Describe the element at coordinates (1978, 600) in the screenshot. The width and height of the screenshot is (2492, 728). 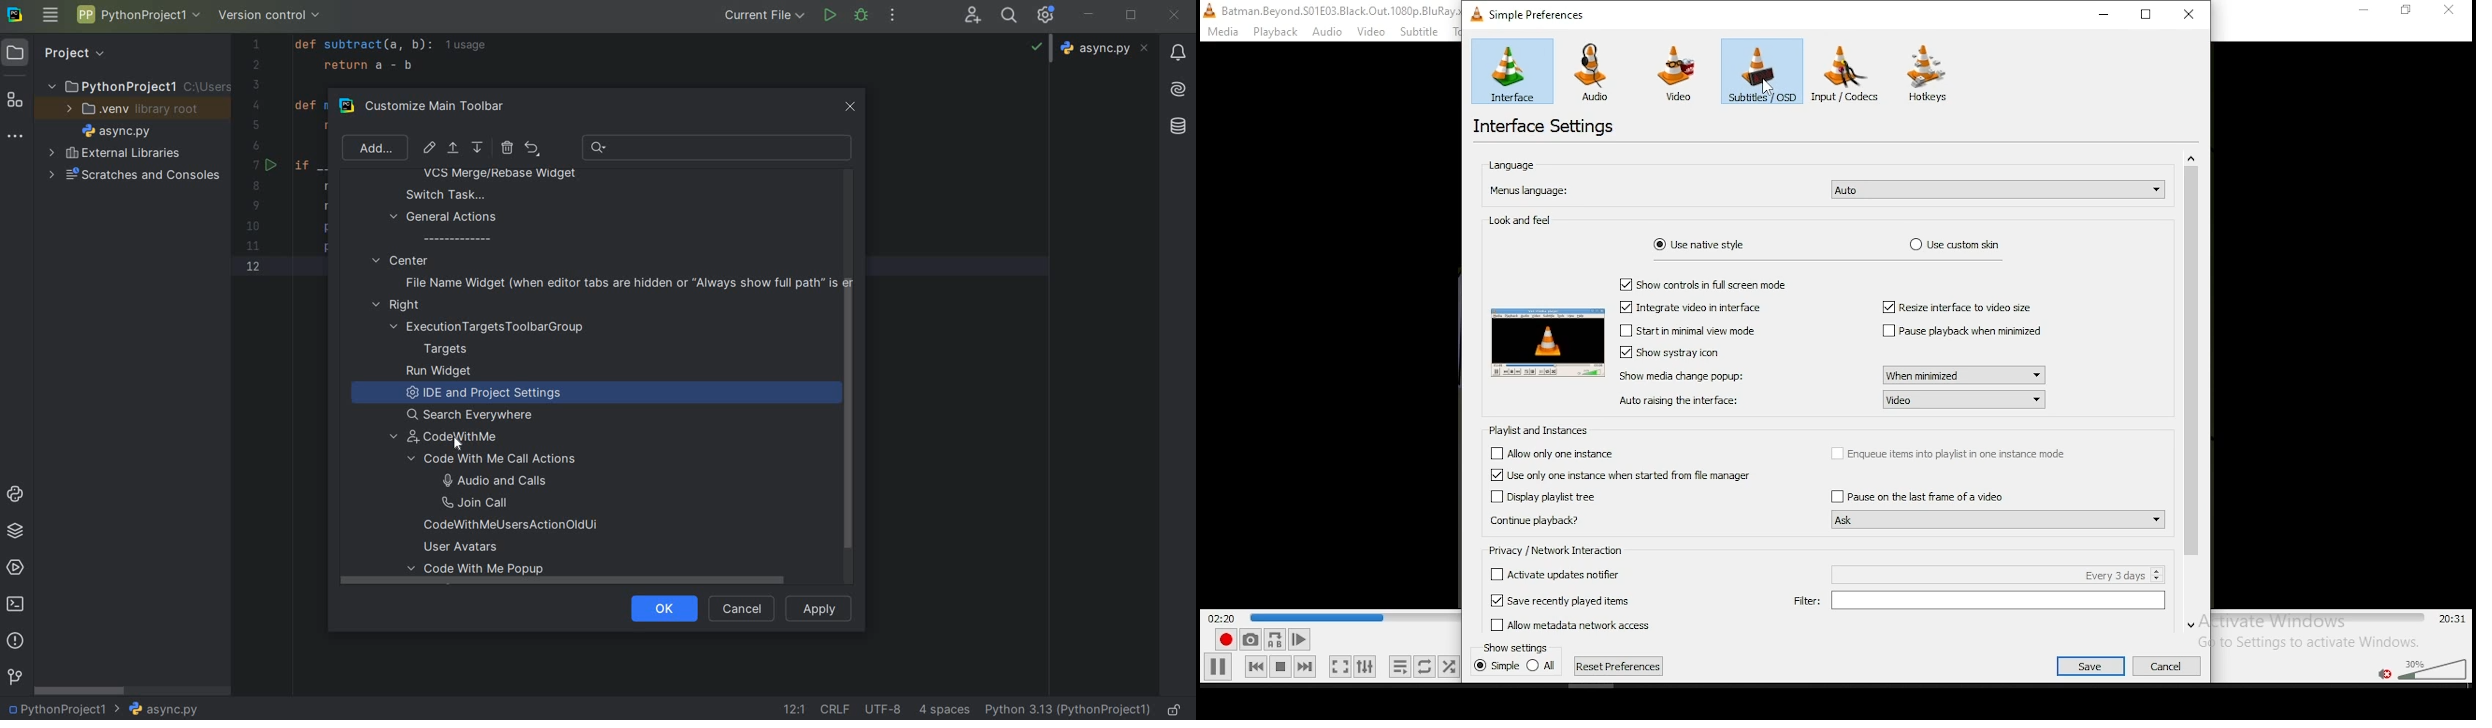
I see `filter:` at that location.